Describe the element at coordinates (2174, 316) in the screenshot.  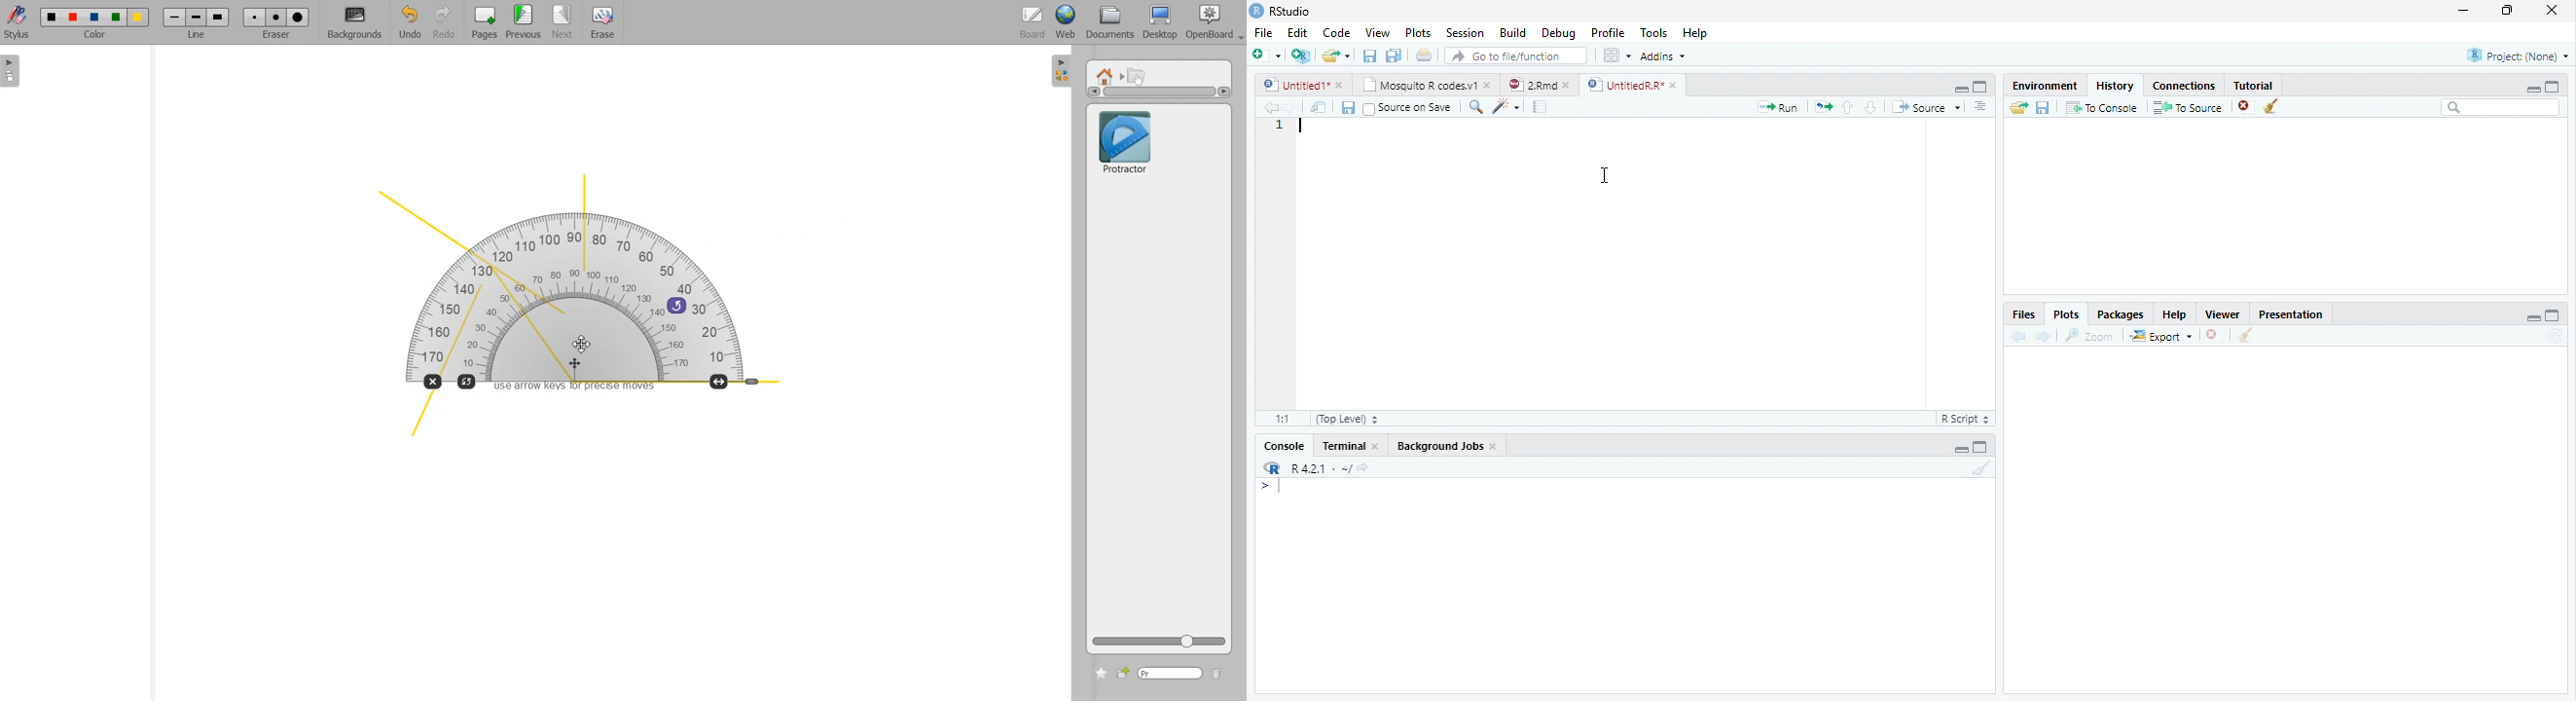
I see `Help` at that location.